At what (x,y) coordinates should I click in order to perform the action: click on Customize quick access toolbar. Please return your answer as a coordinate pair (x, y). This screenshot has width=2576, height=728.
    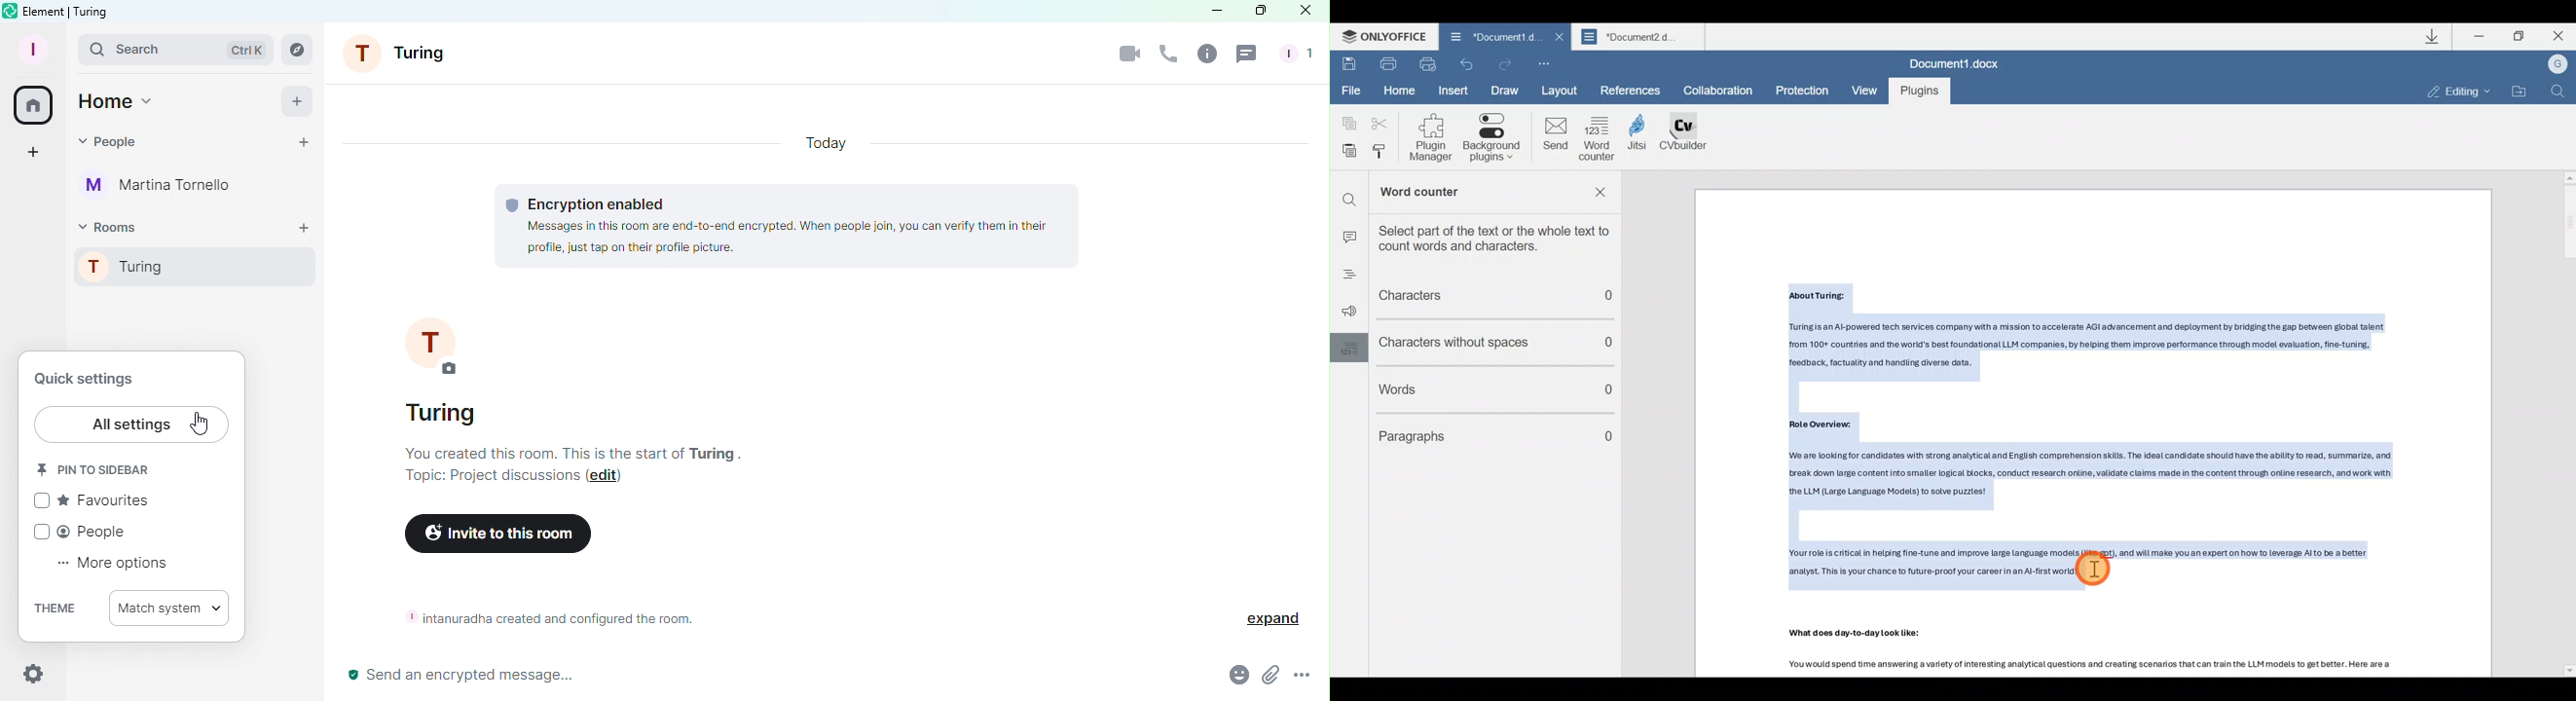
    Looking at the image, I should click on (1541, 60).